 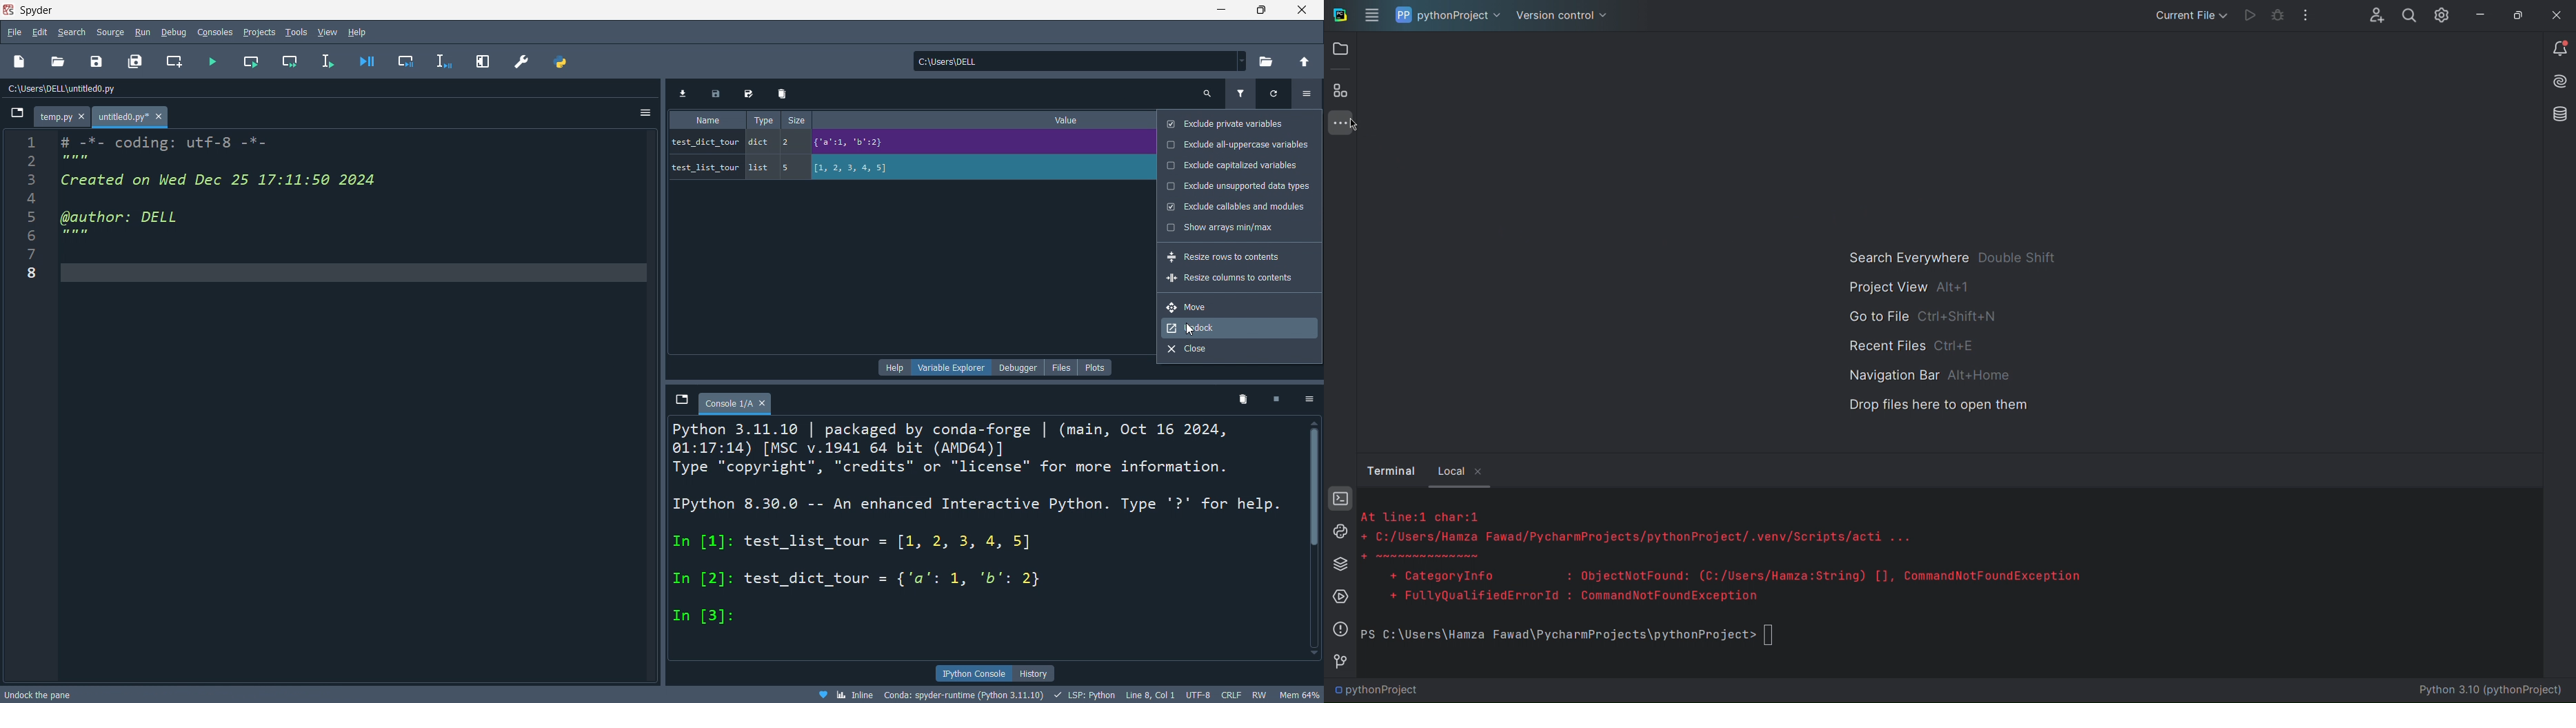 What do you see at coordinates (1241, 205) in the screenshot?
I see `exclude callables and modules` at bounding box center [1241, 205].